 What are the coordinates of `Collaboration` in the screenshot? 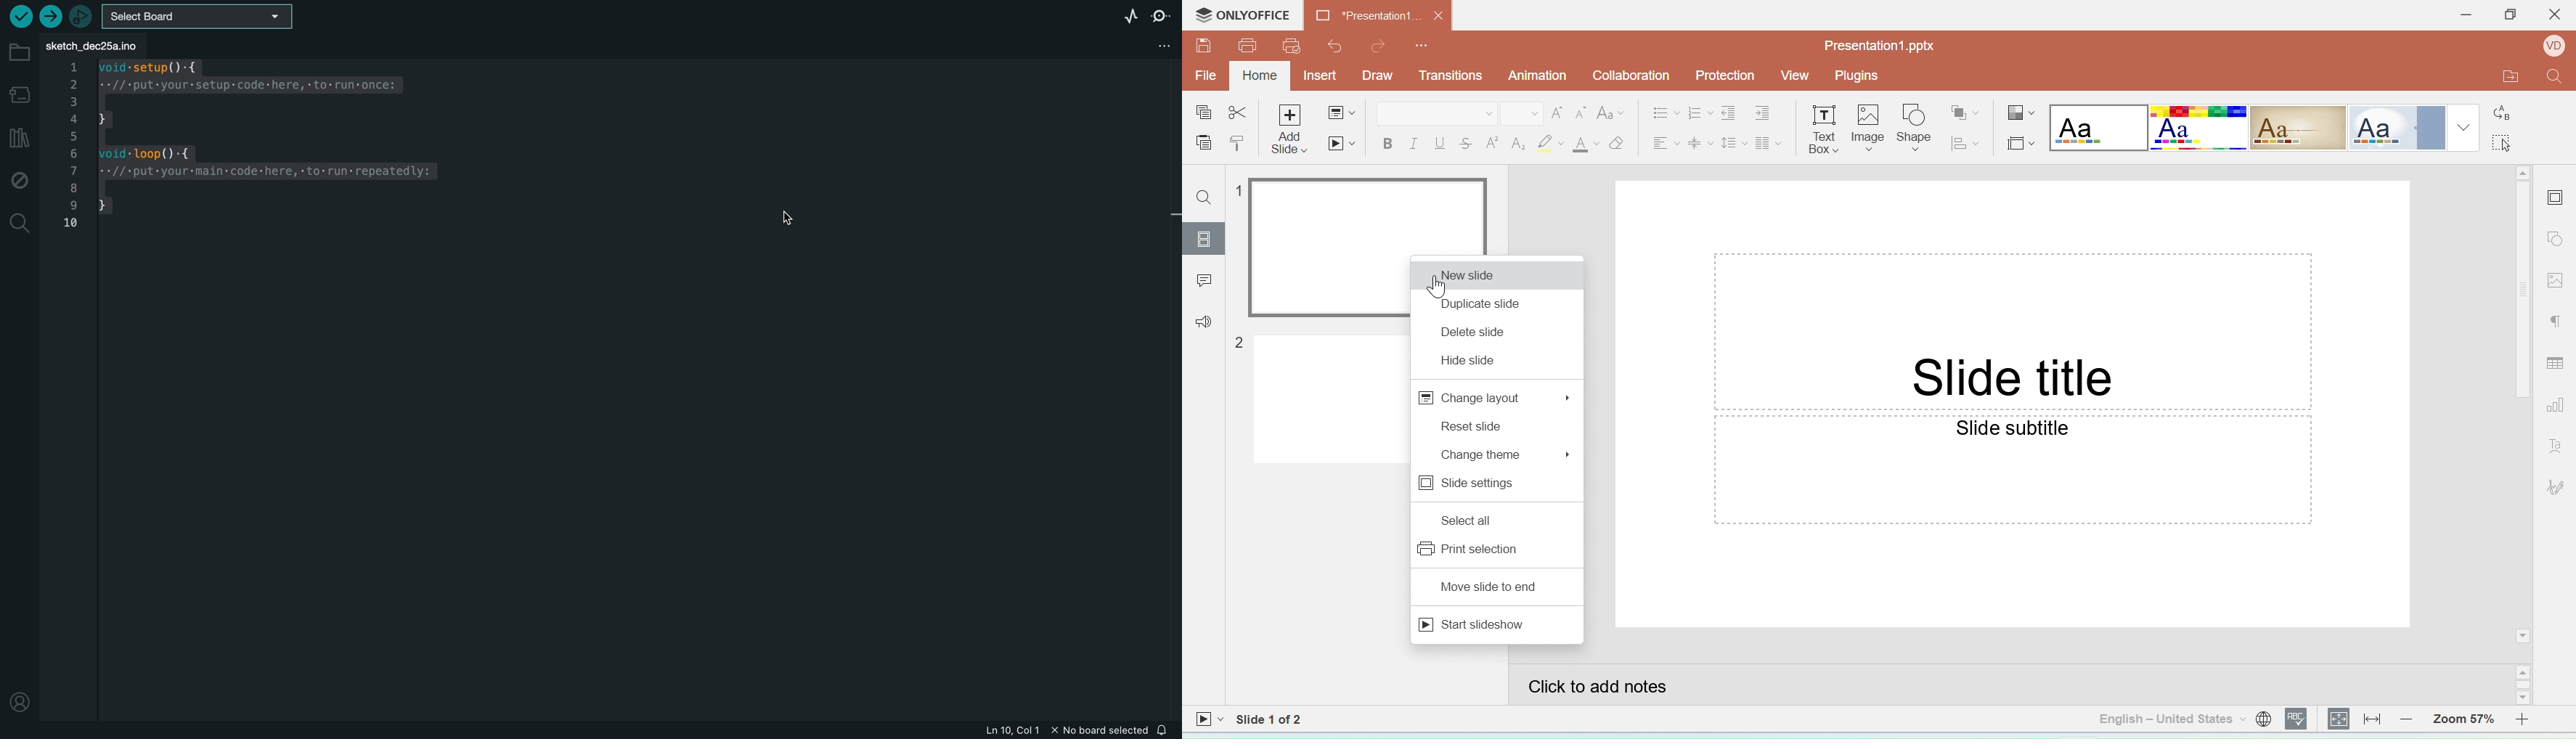 It's located at (1637, 78).